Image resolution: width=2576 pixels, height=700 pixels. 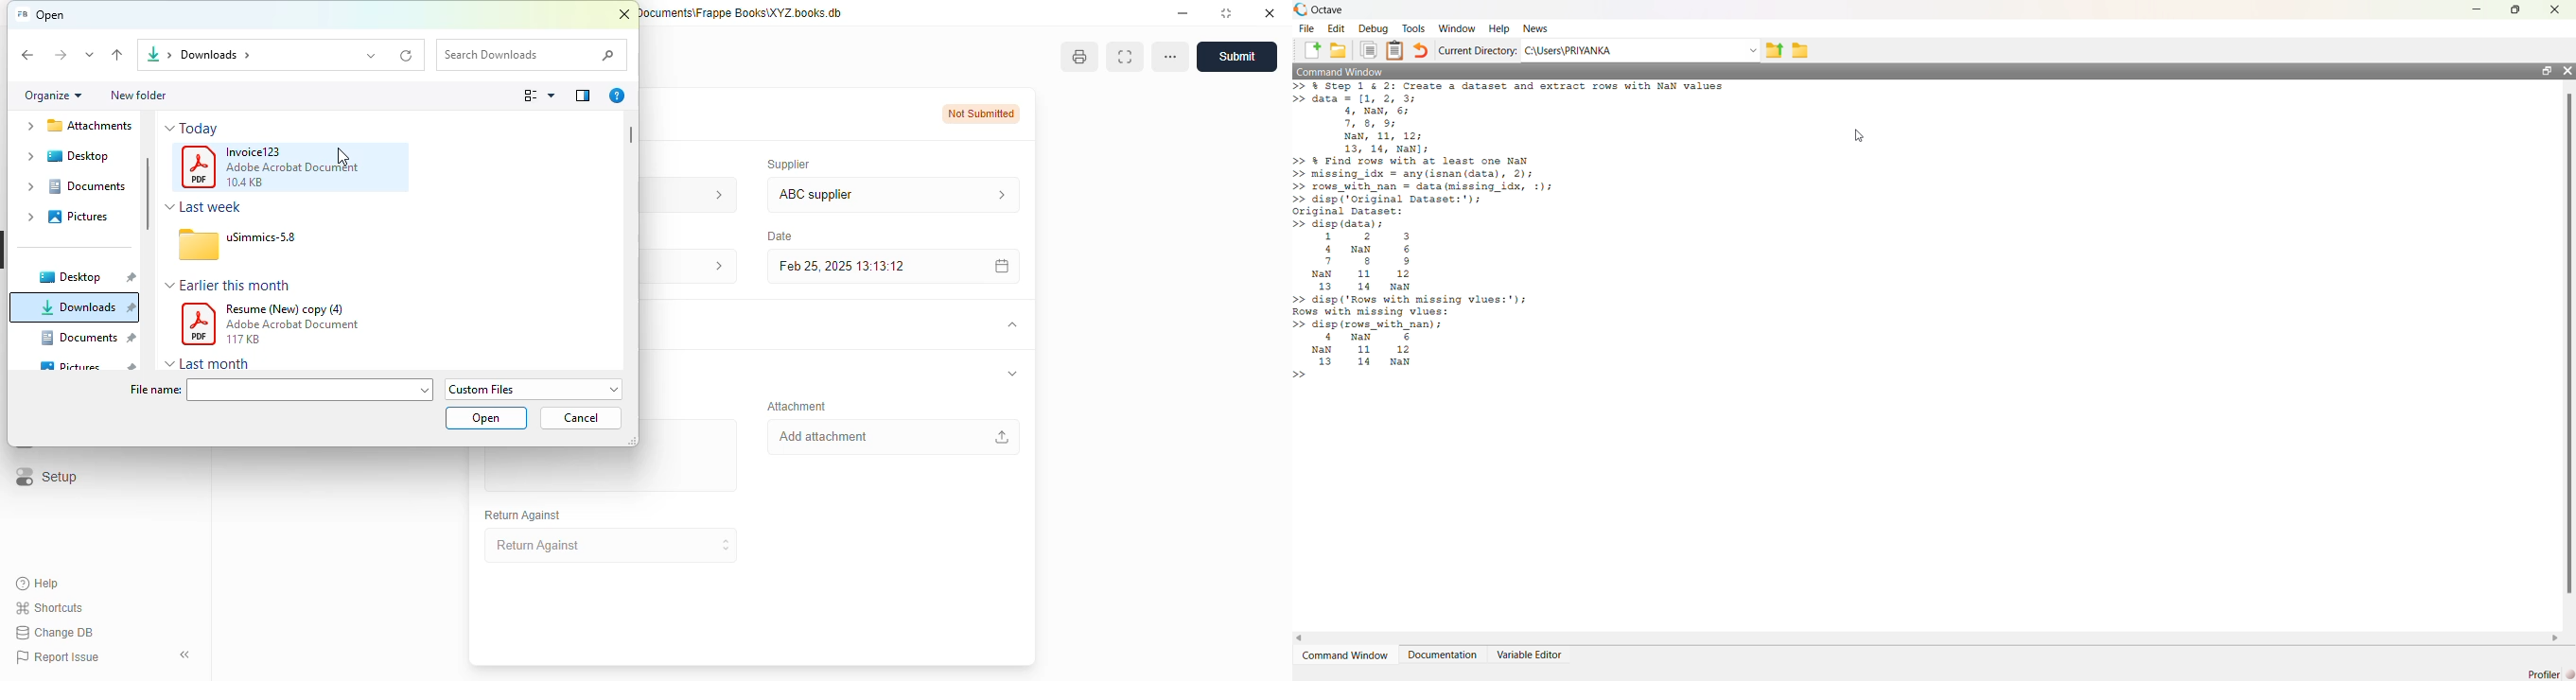 What do you see at coordinates (149, 193) in the screenshot?
I see `scroll bar` at bounding box center [149, 193].